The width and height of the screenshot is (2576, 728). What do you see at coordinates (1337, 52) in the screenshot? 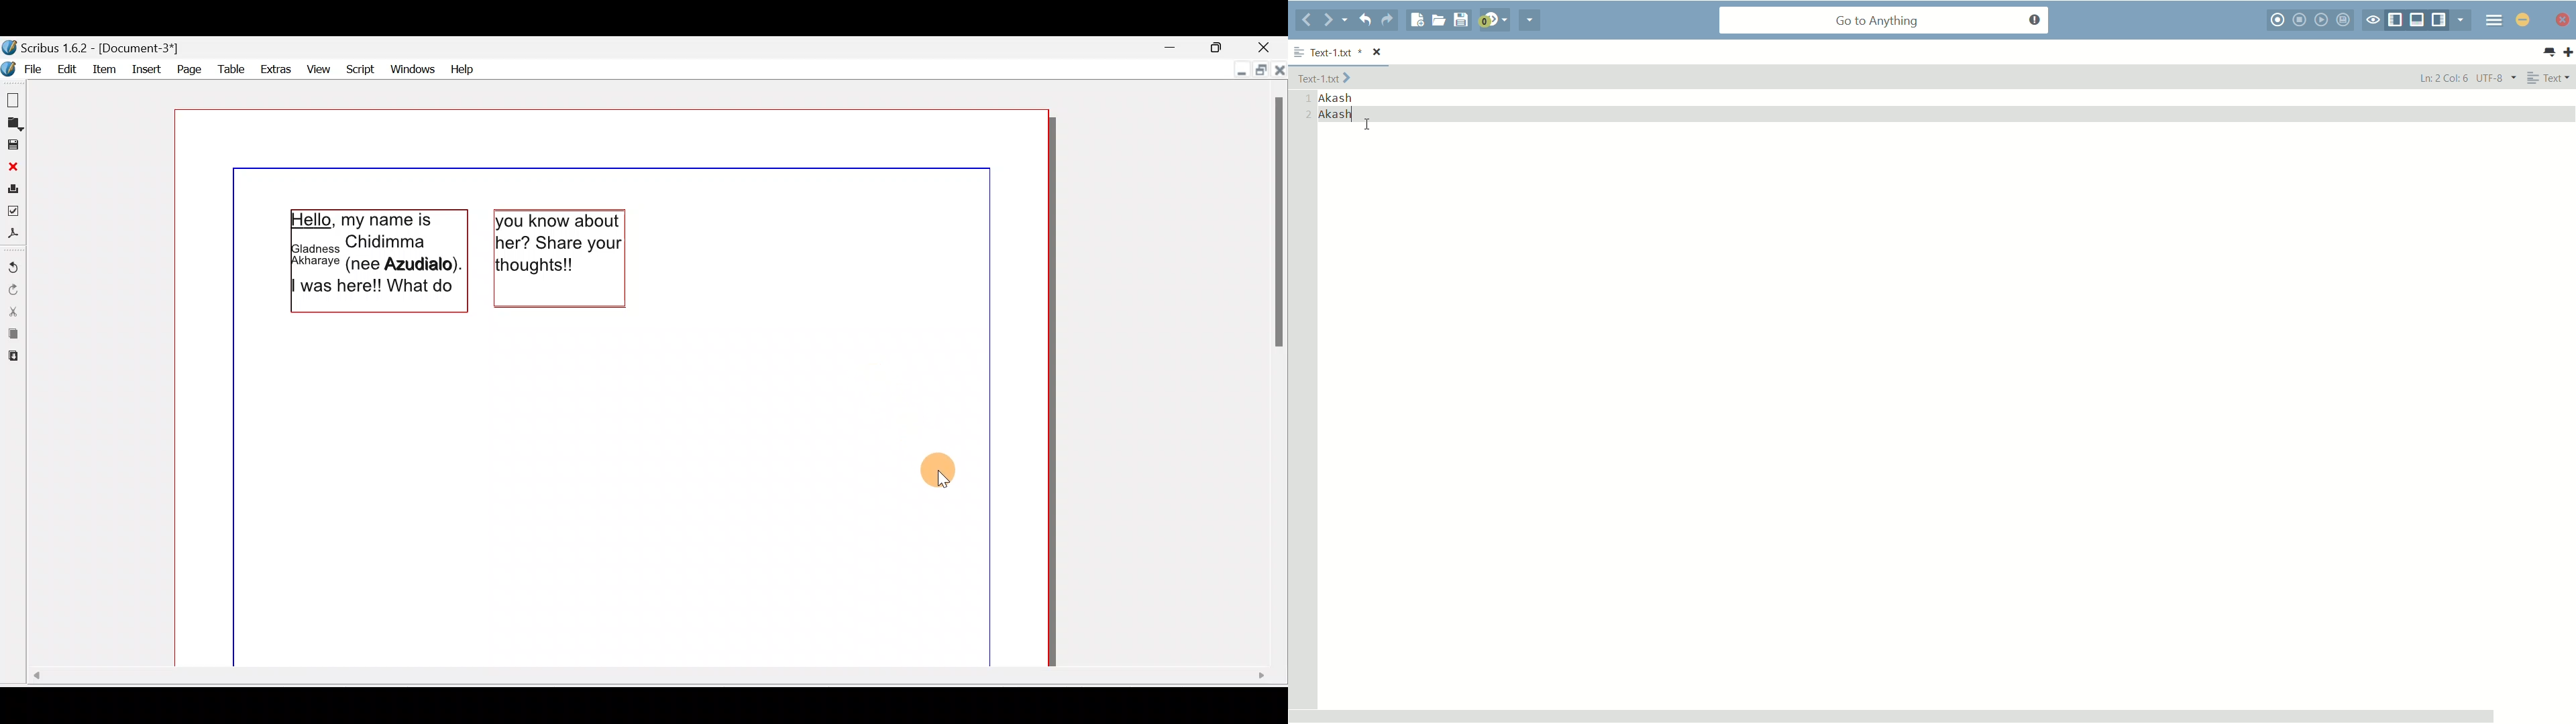
I see `Text-1.txt` at bounding box center [1337, 52].